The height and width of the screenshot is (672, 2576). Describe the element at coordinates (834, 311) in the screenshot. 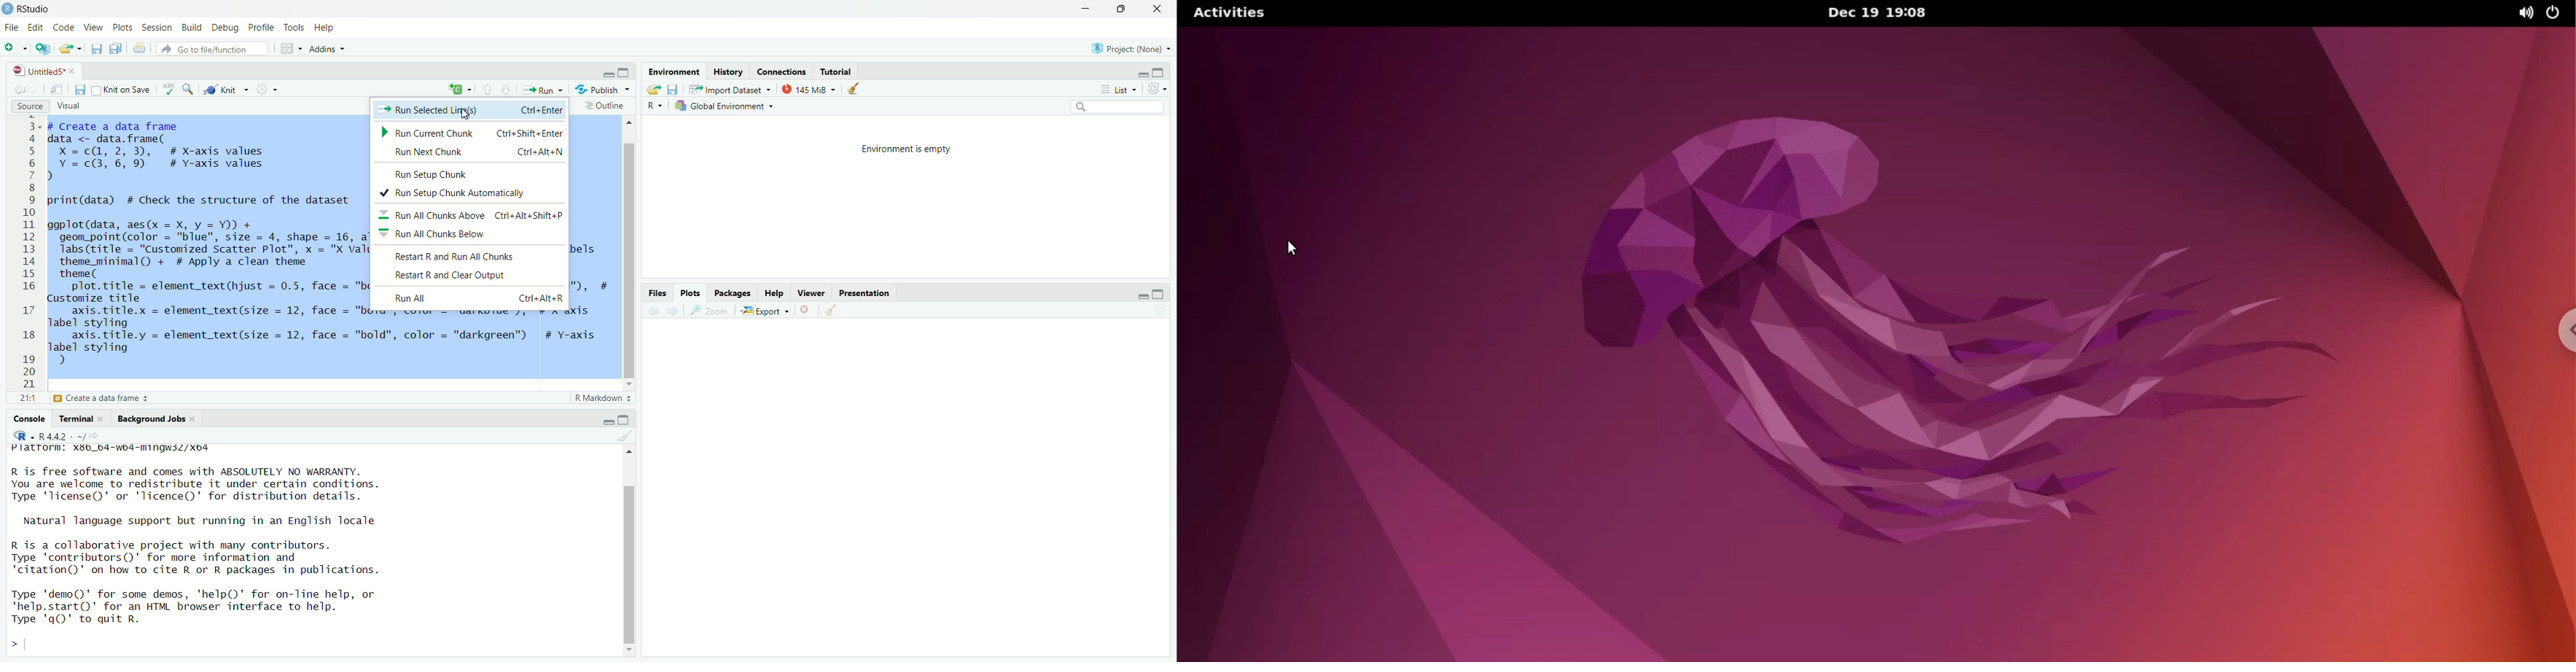

I see `Clear console` at that location.